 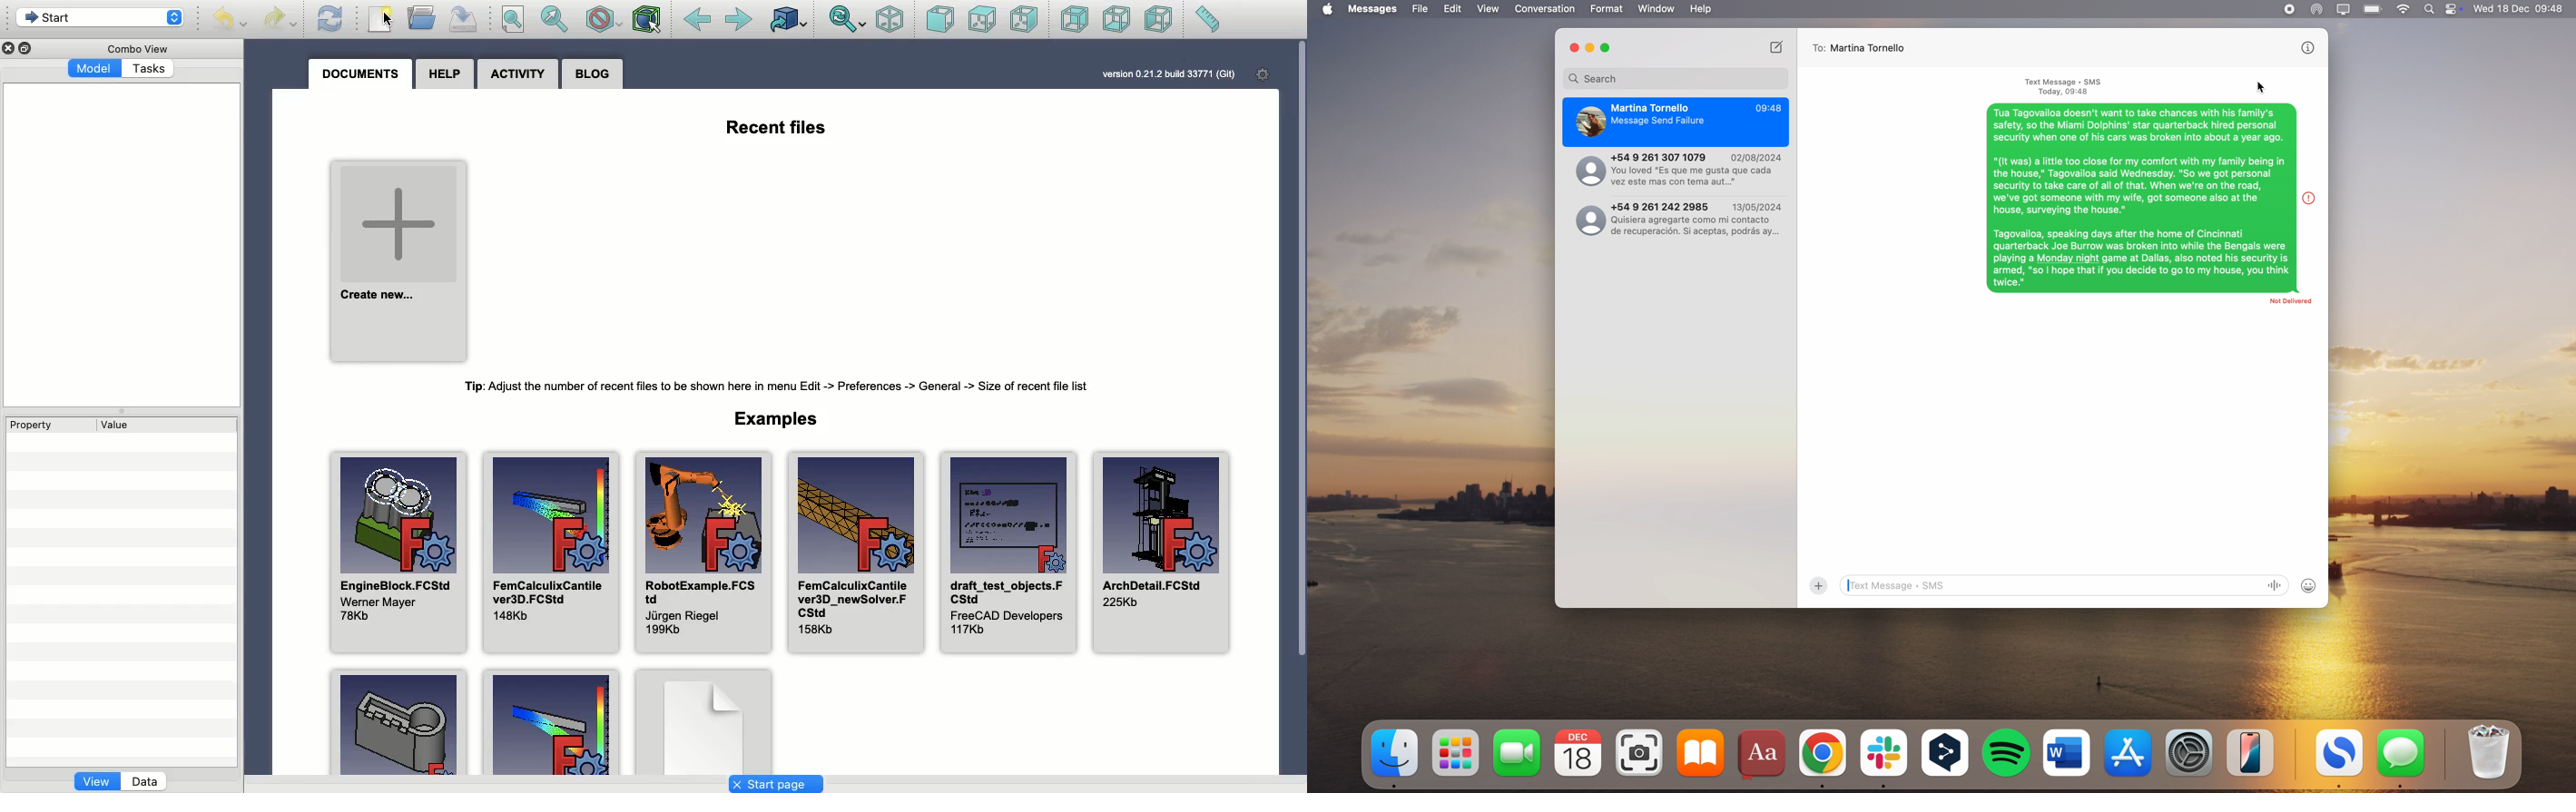 What do you see at coordinates (855, 558) in the screenshot?
I see `FemCalculixCantile` at bounding box center [855, 558].